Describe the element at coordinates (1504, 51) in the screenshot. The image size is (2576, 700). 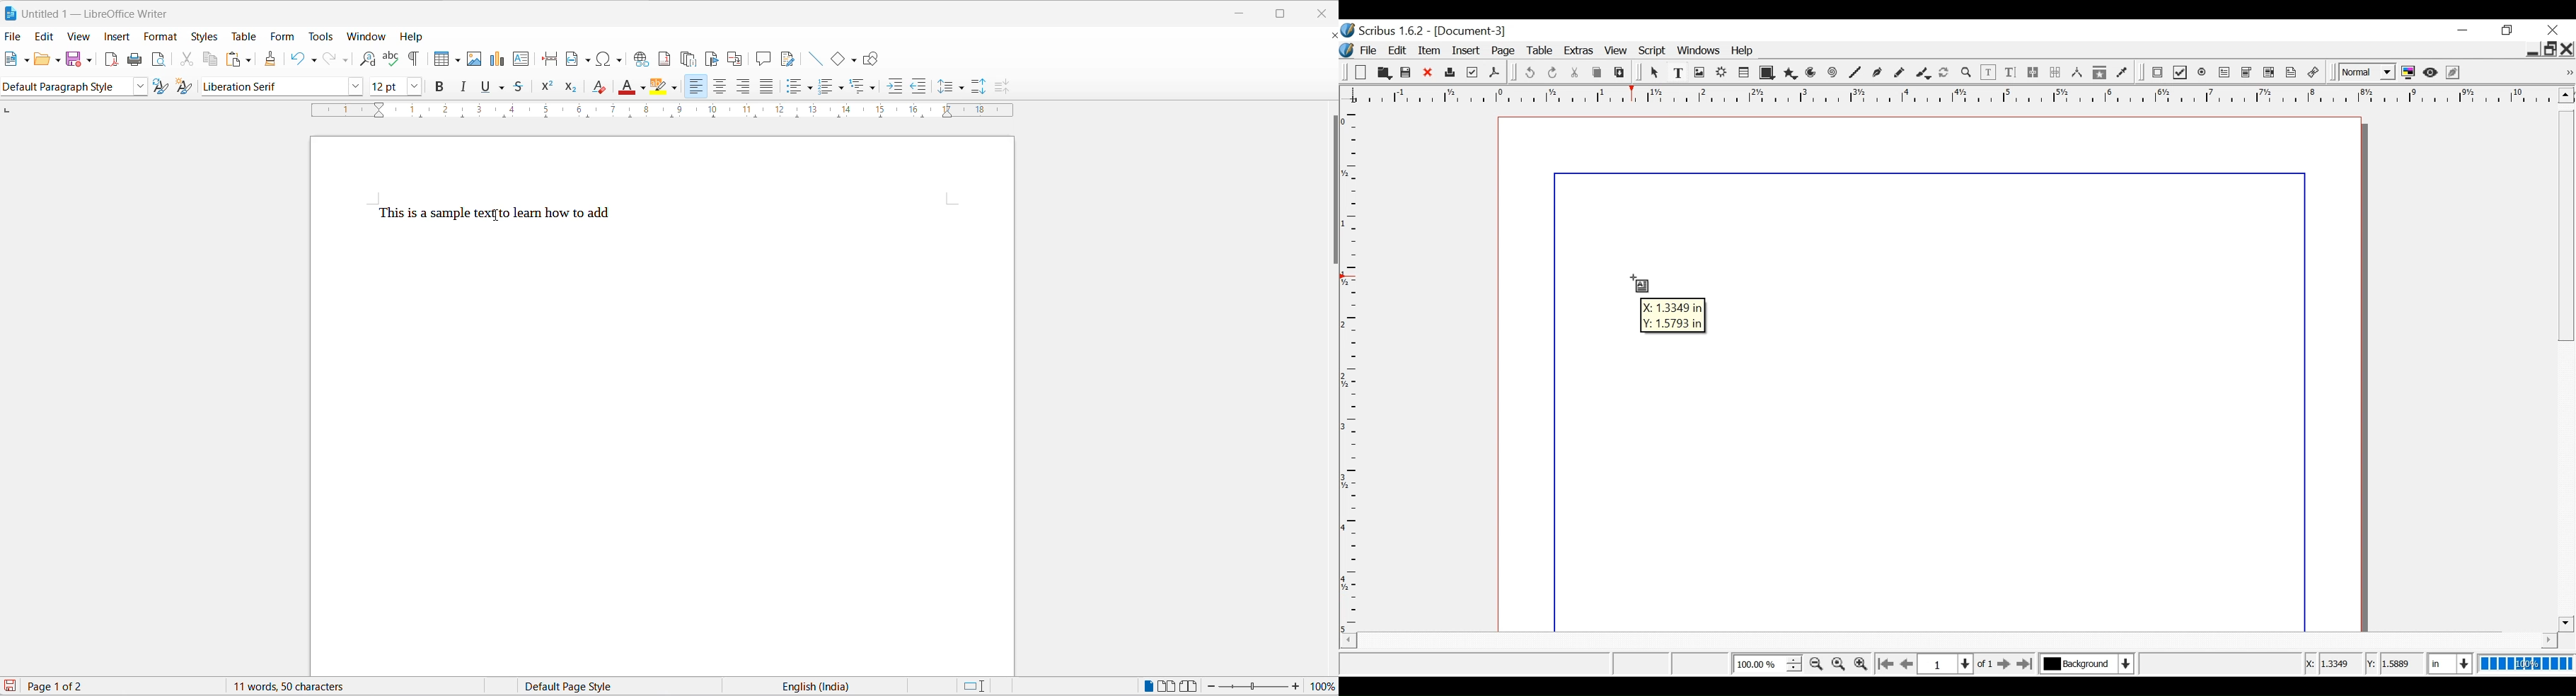
I see `Page` at that location.